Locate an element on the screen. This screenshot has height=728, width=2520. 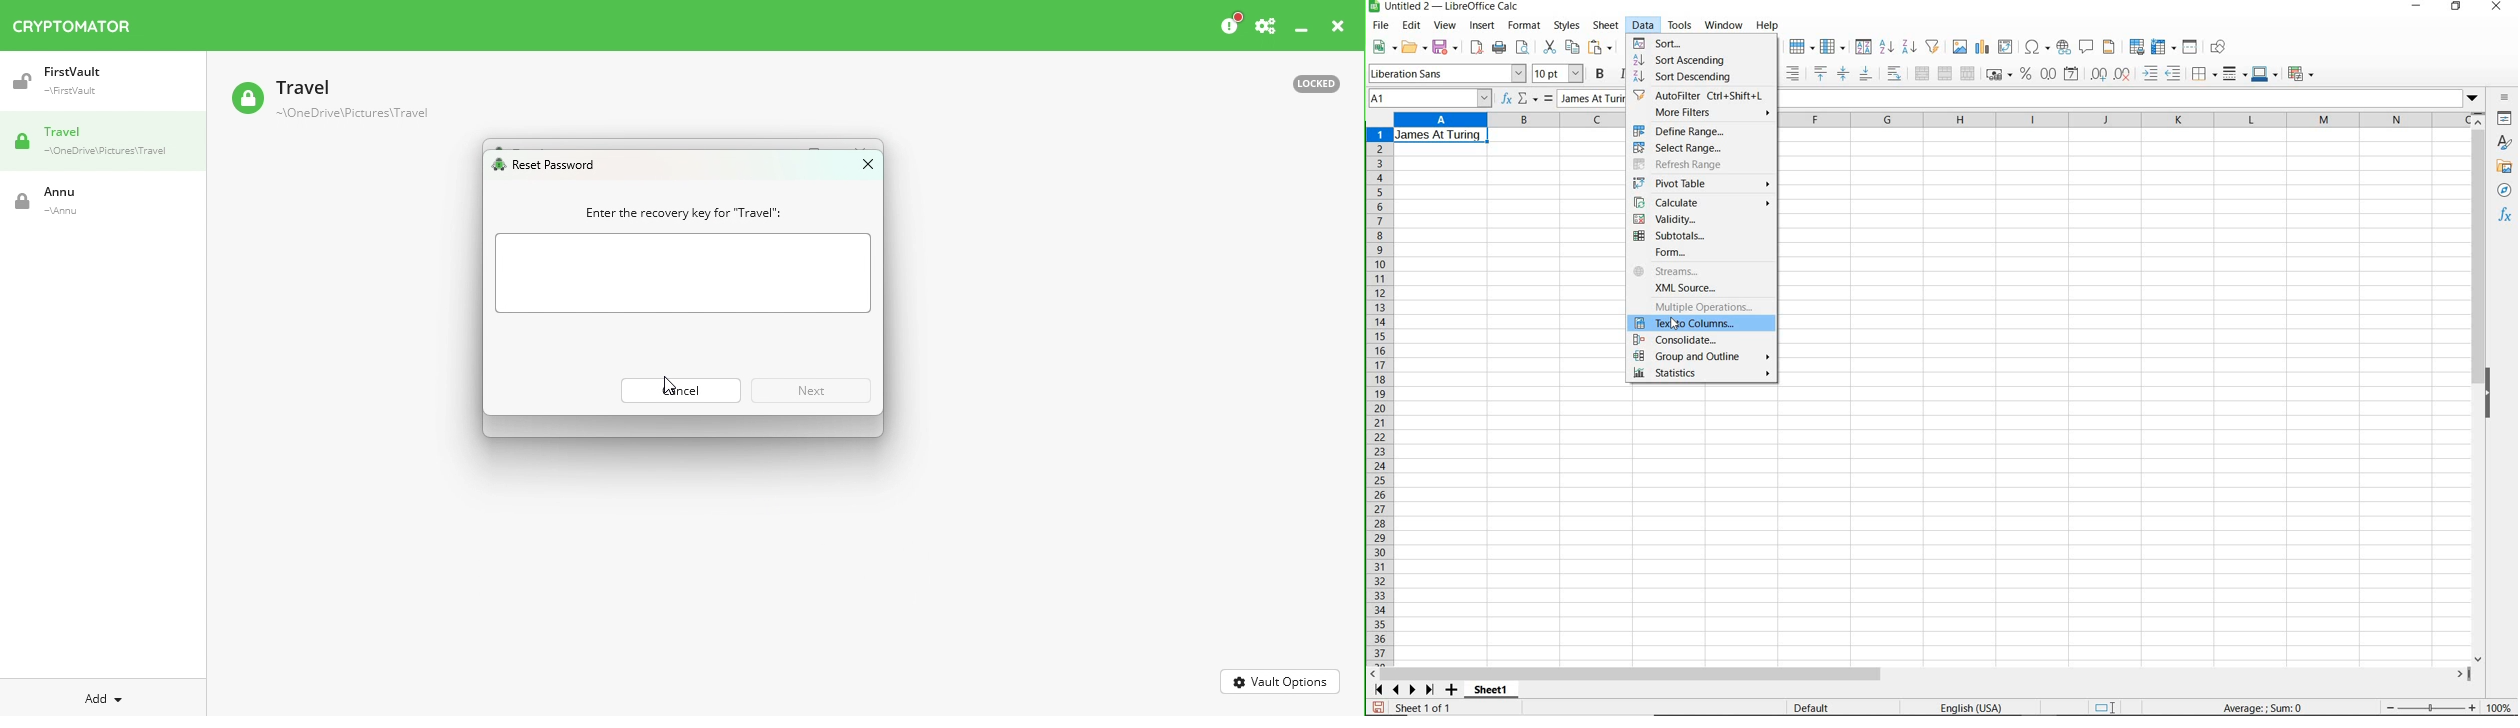
insert comment is located at coordinates (2087, 47).